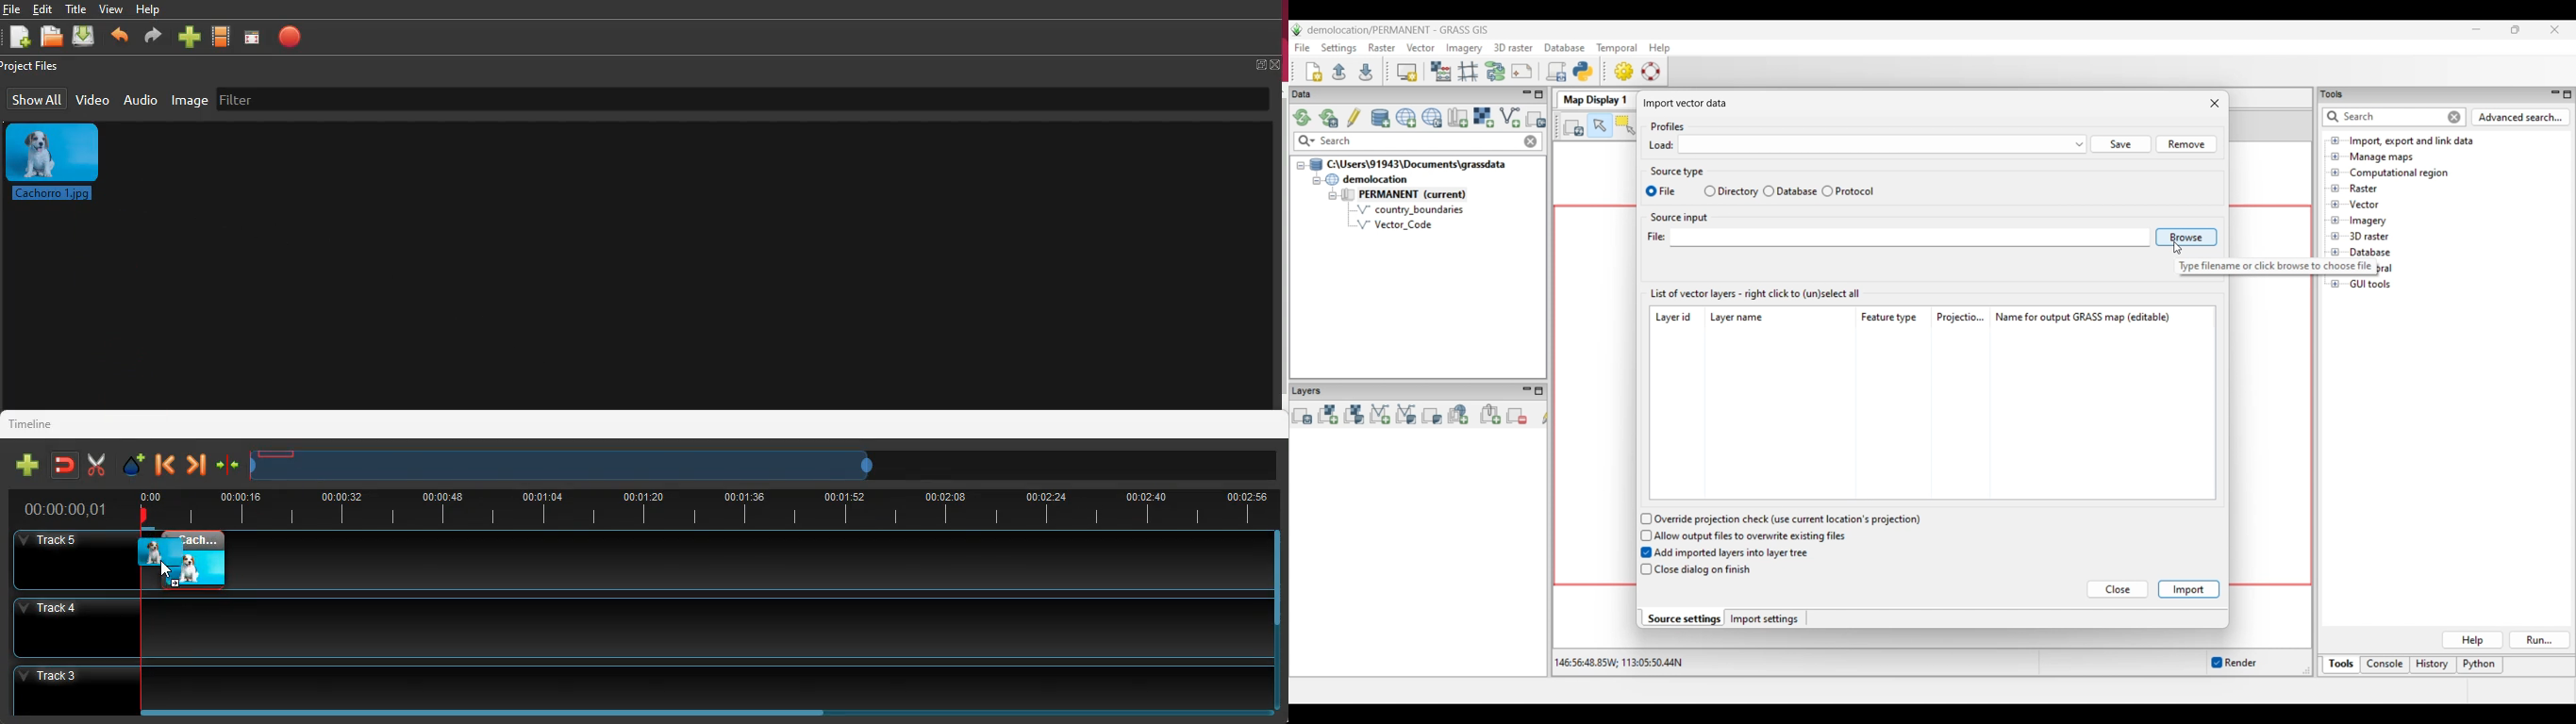 The width and height of the screenshot is (2576, 728). I want to click on record, so click(291, 37).